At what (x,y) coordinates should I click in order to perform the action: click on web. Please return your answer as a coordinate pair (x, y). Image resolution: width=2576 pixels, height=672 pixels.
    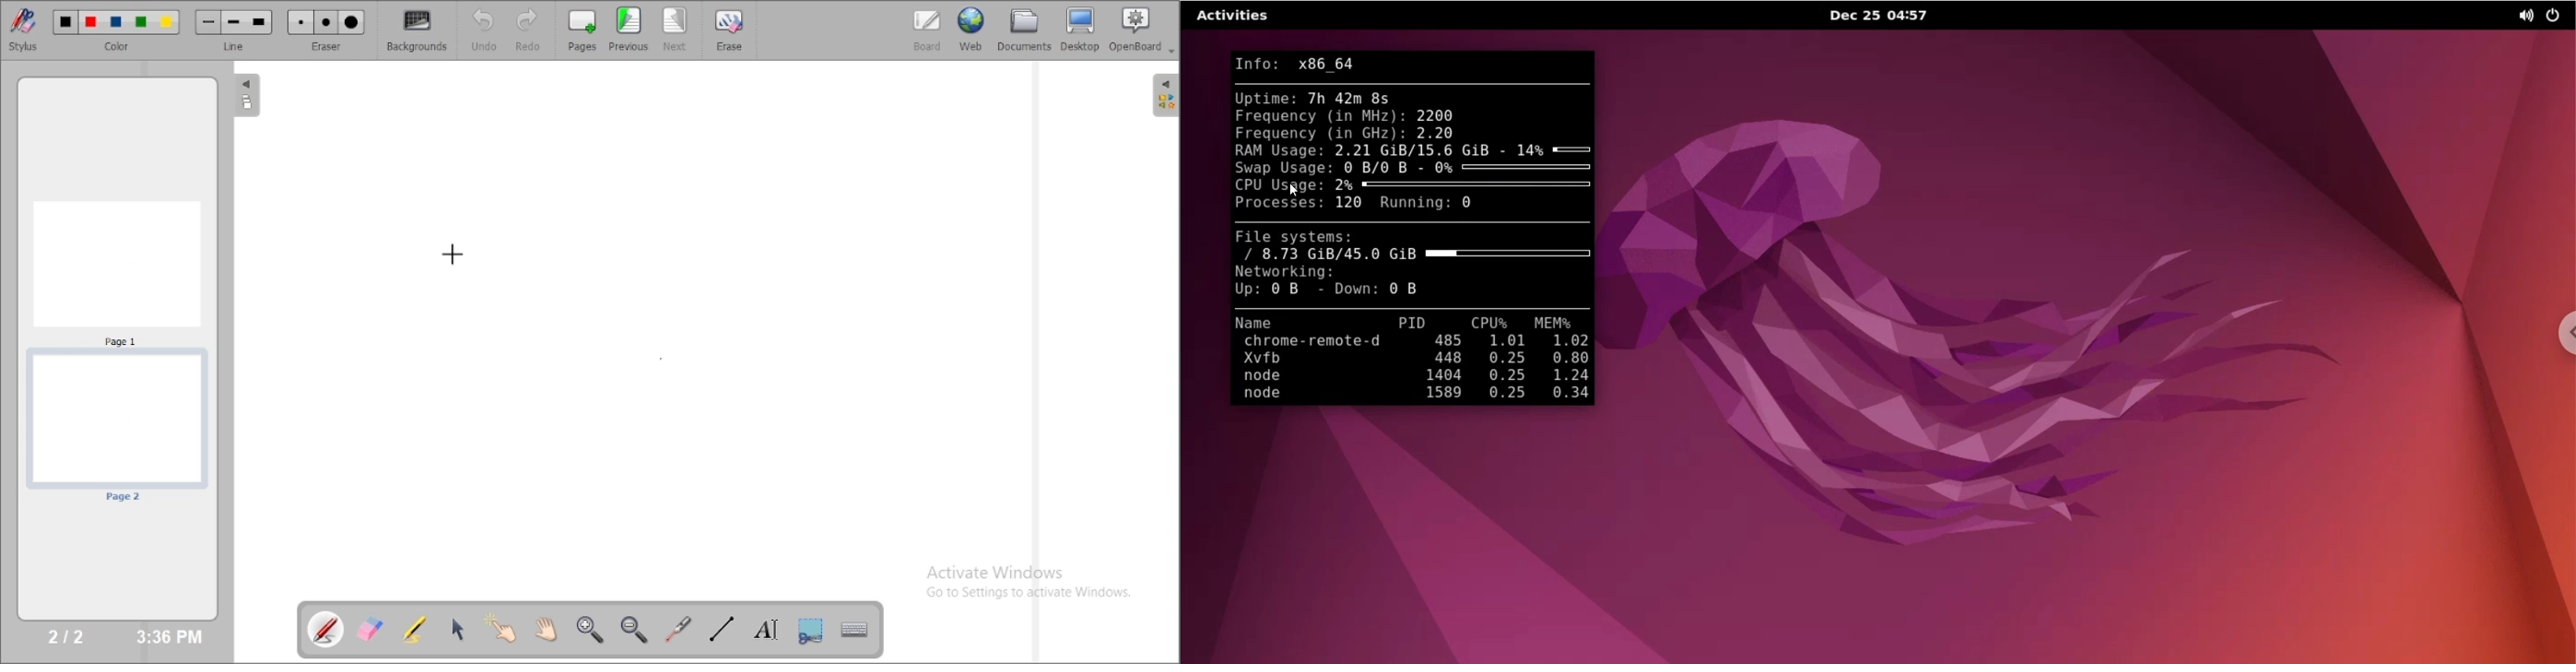
    Looking at the image, I should click on (971, 29).